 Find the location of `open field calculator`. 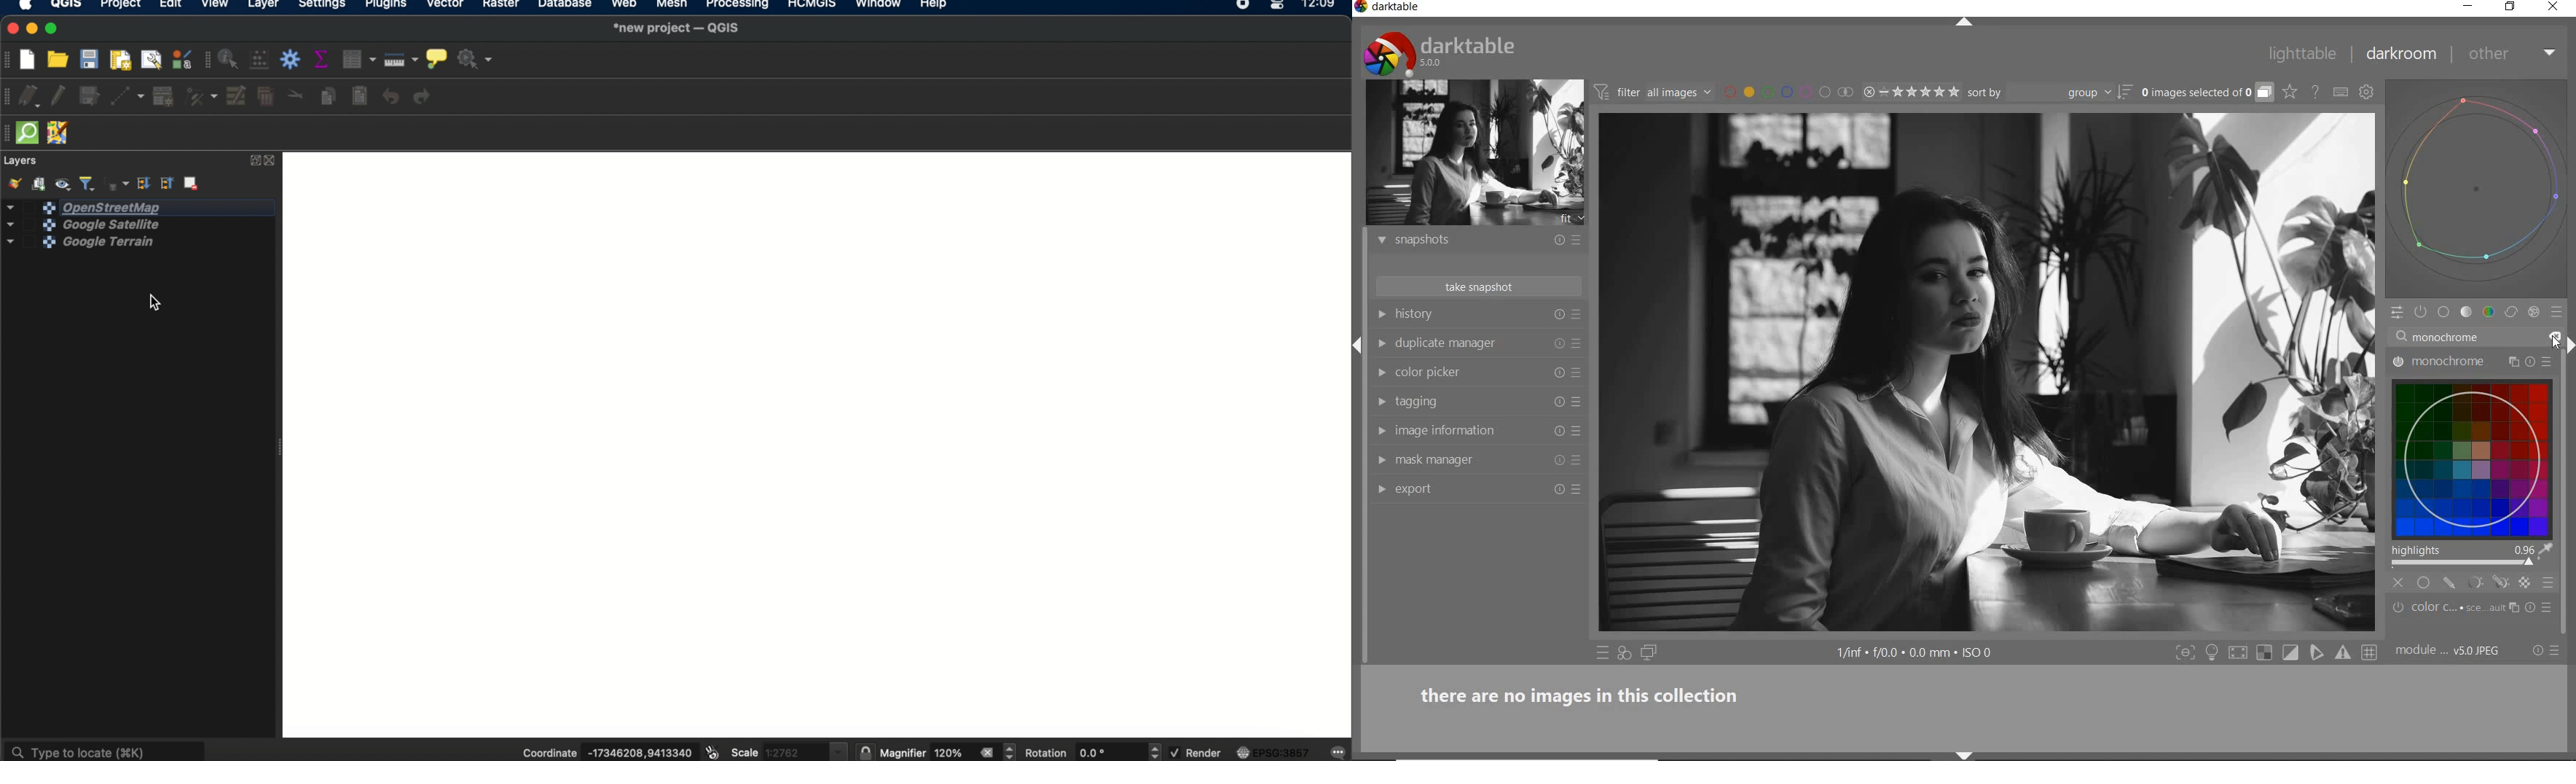

open field calculator is located at coordinates (261, 61).